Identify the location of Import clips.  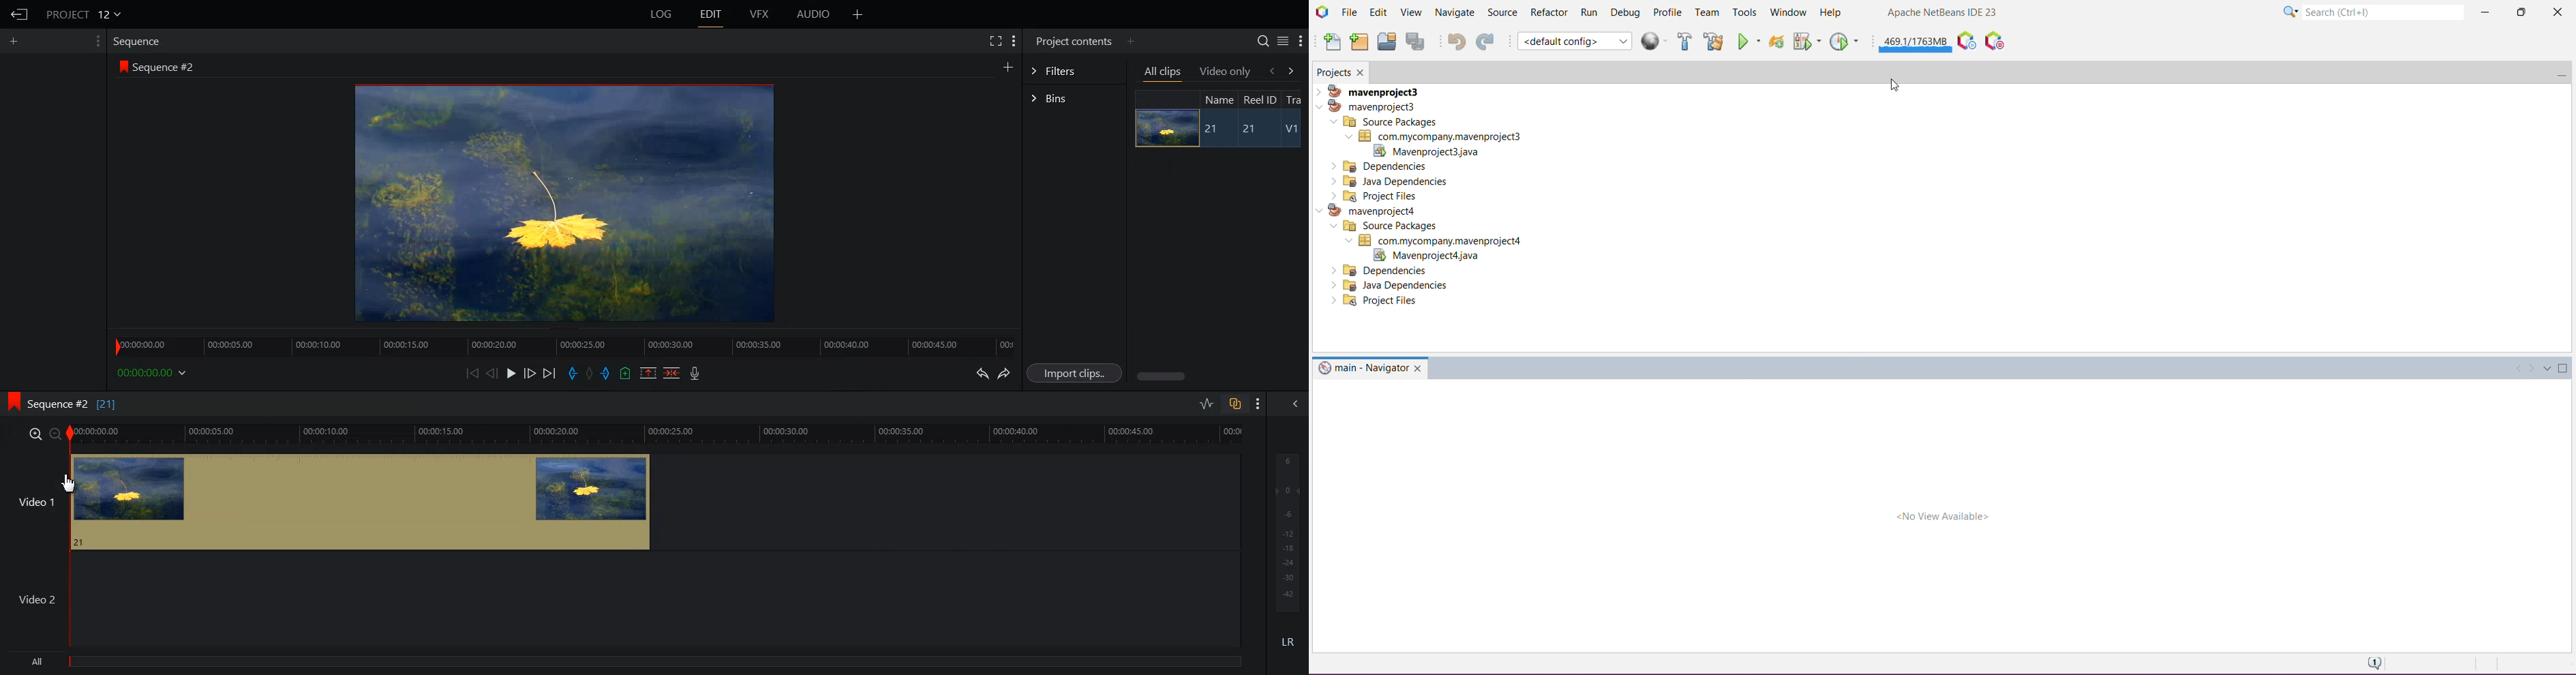
(1077, 374).